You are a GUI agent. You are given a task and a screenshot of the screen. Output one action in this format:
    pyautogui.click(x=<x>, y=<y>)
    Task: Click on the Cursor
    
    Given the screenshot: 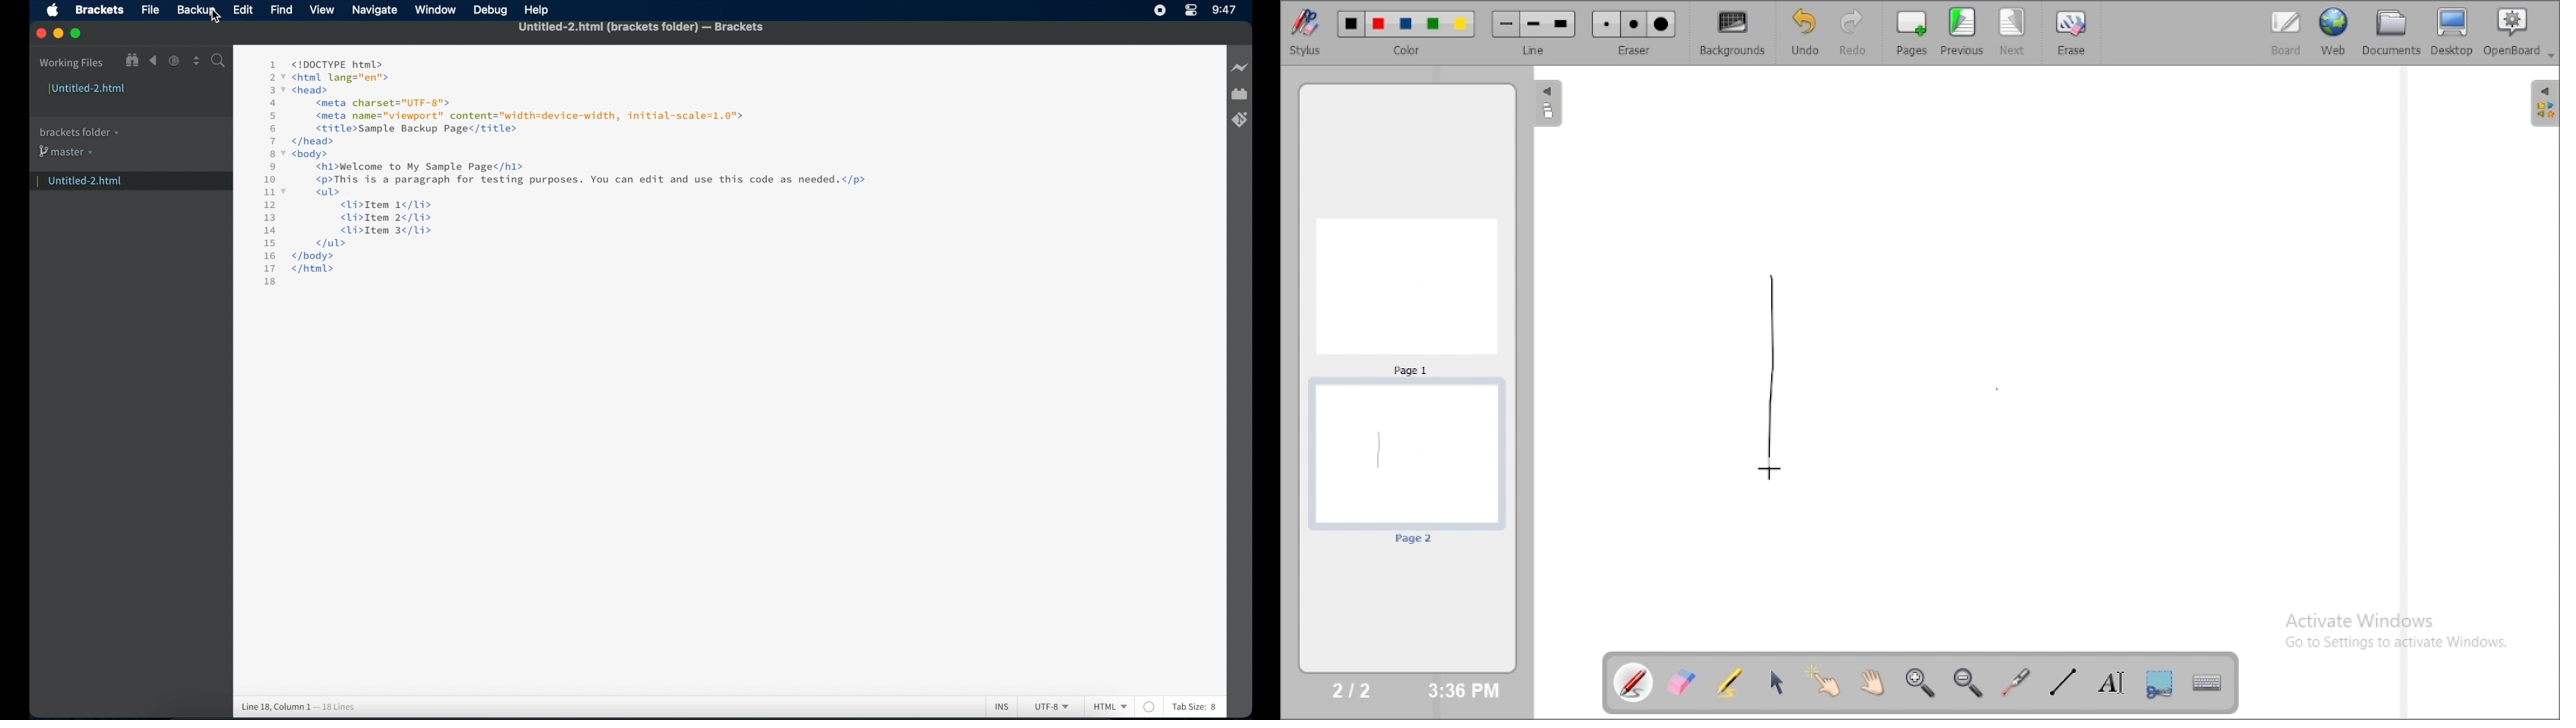 What is the action you would take?
    pyautogui.click(x=214, y=17)
    